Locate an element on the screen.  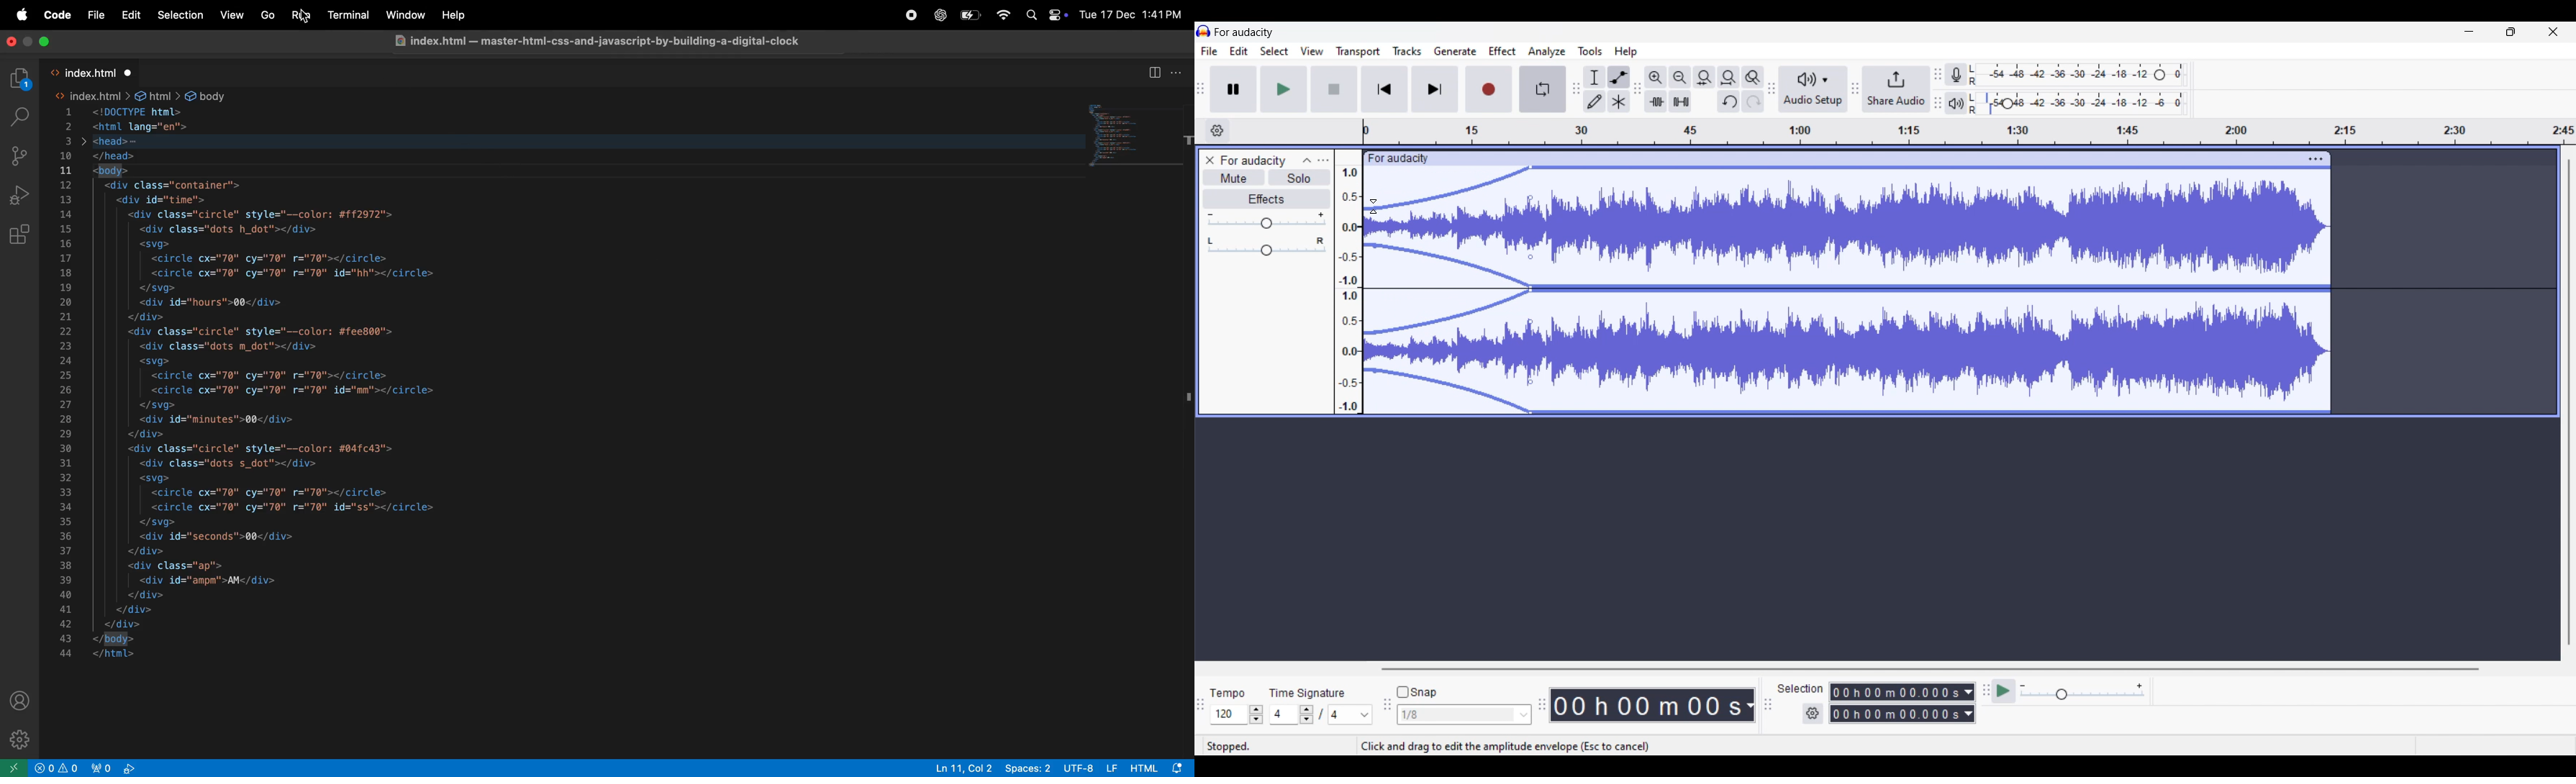
for audacity is located at coordinates (1399, 159).